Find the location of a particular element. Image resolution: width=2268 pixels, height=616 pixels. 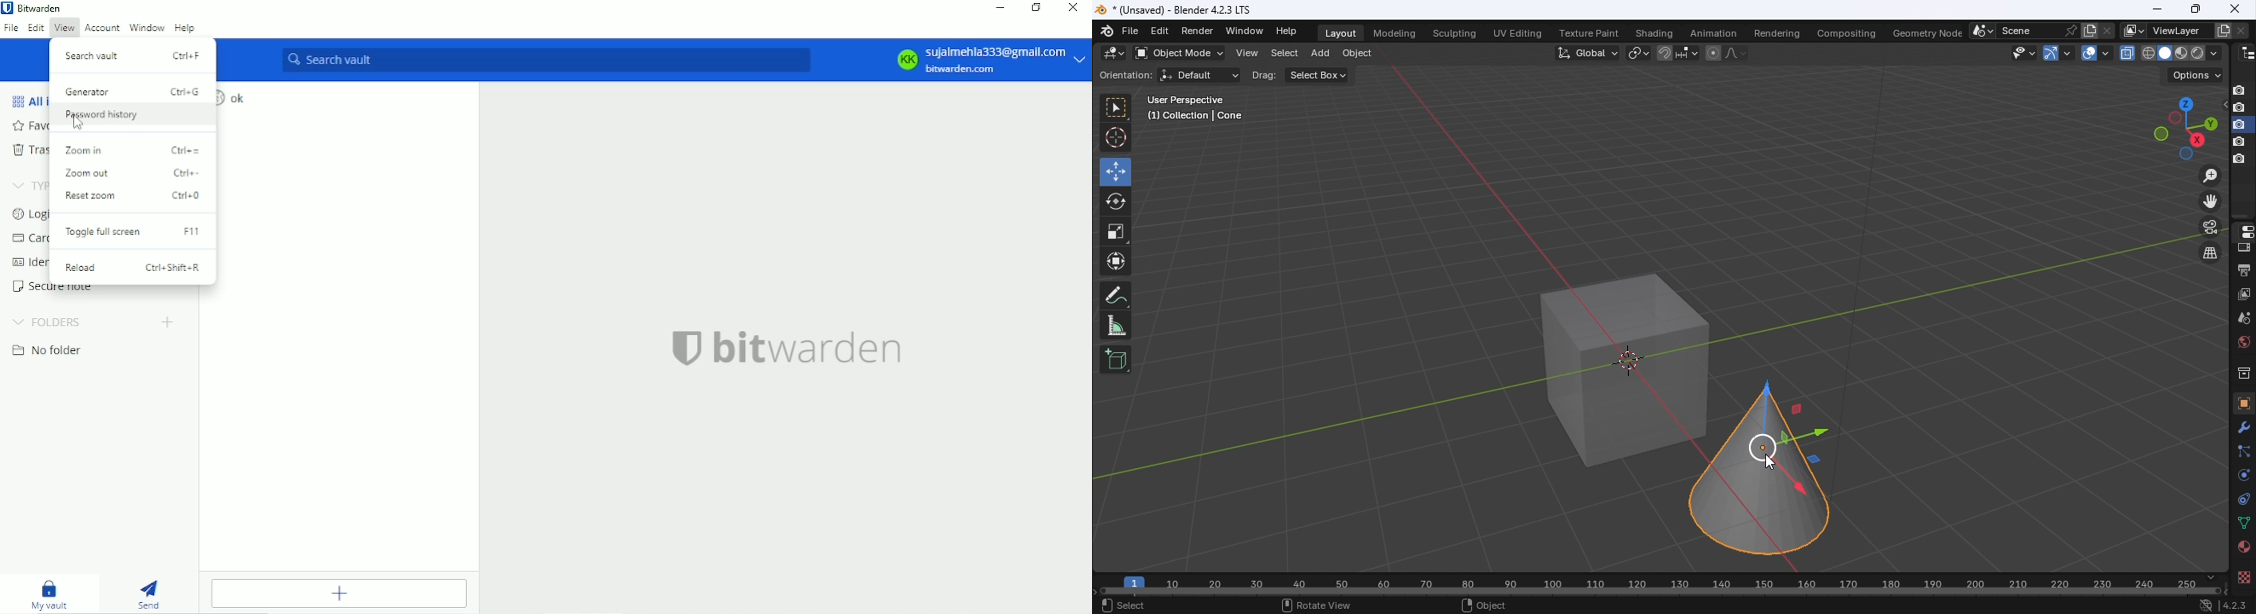

Toggle the camera view is located at coordinates (2213, 227).